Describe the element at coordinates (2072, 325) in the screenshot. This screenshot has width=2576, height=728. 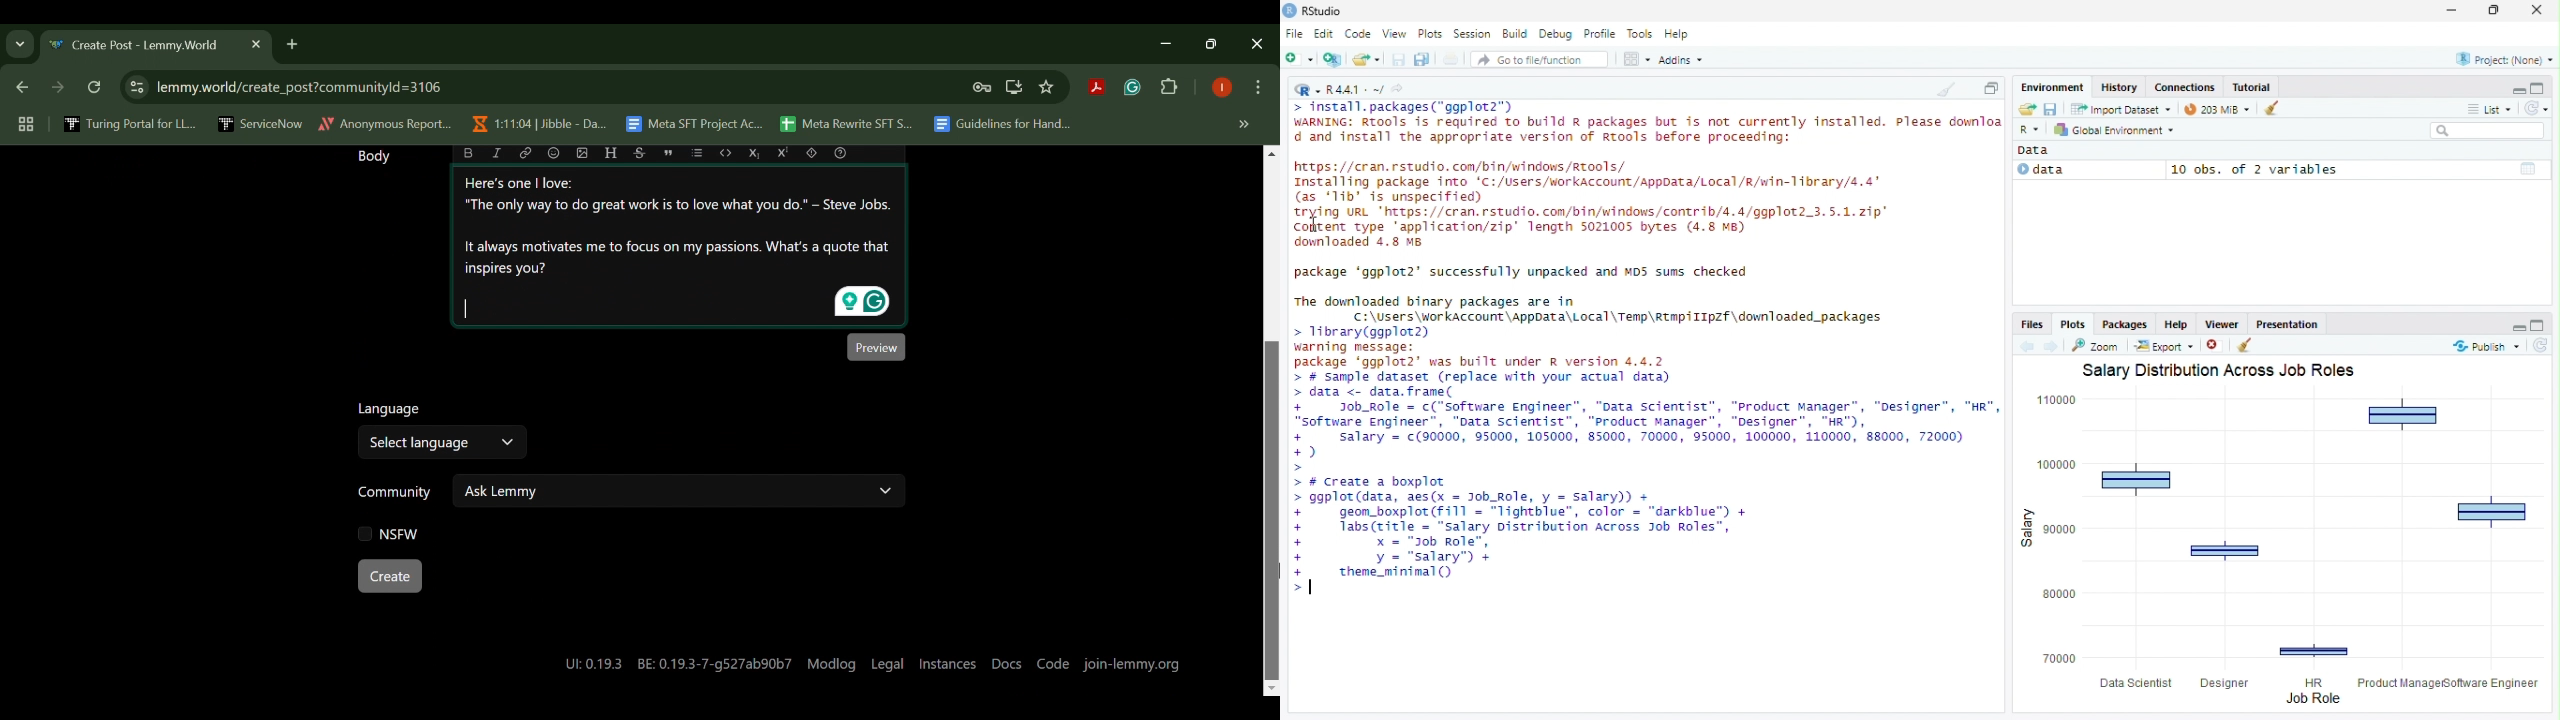
I see `Plots` at that location.